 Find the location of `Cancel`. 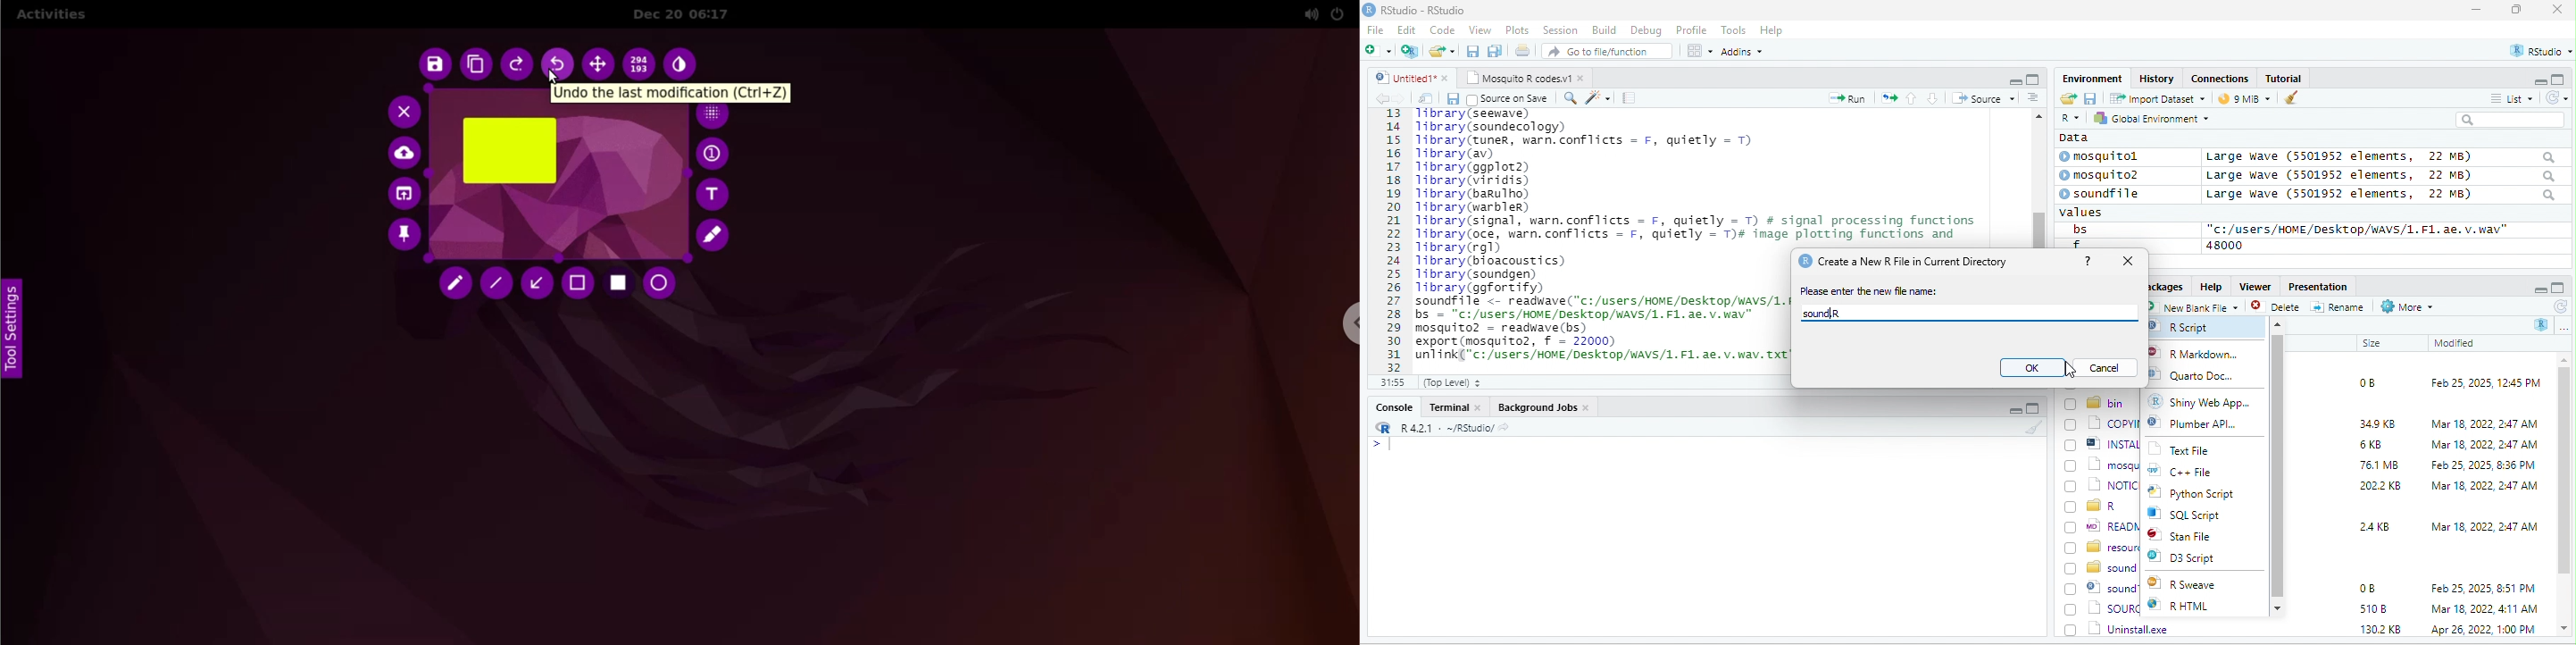

Cancel is located at coordinates (2107, 367).